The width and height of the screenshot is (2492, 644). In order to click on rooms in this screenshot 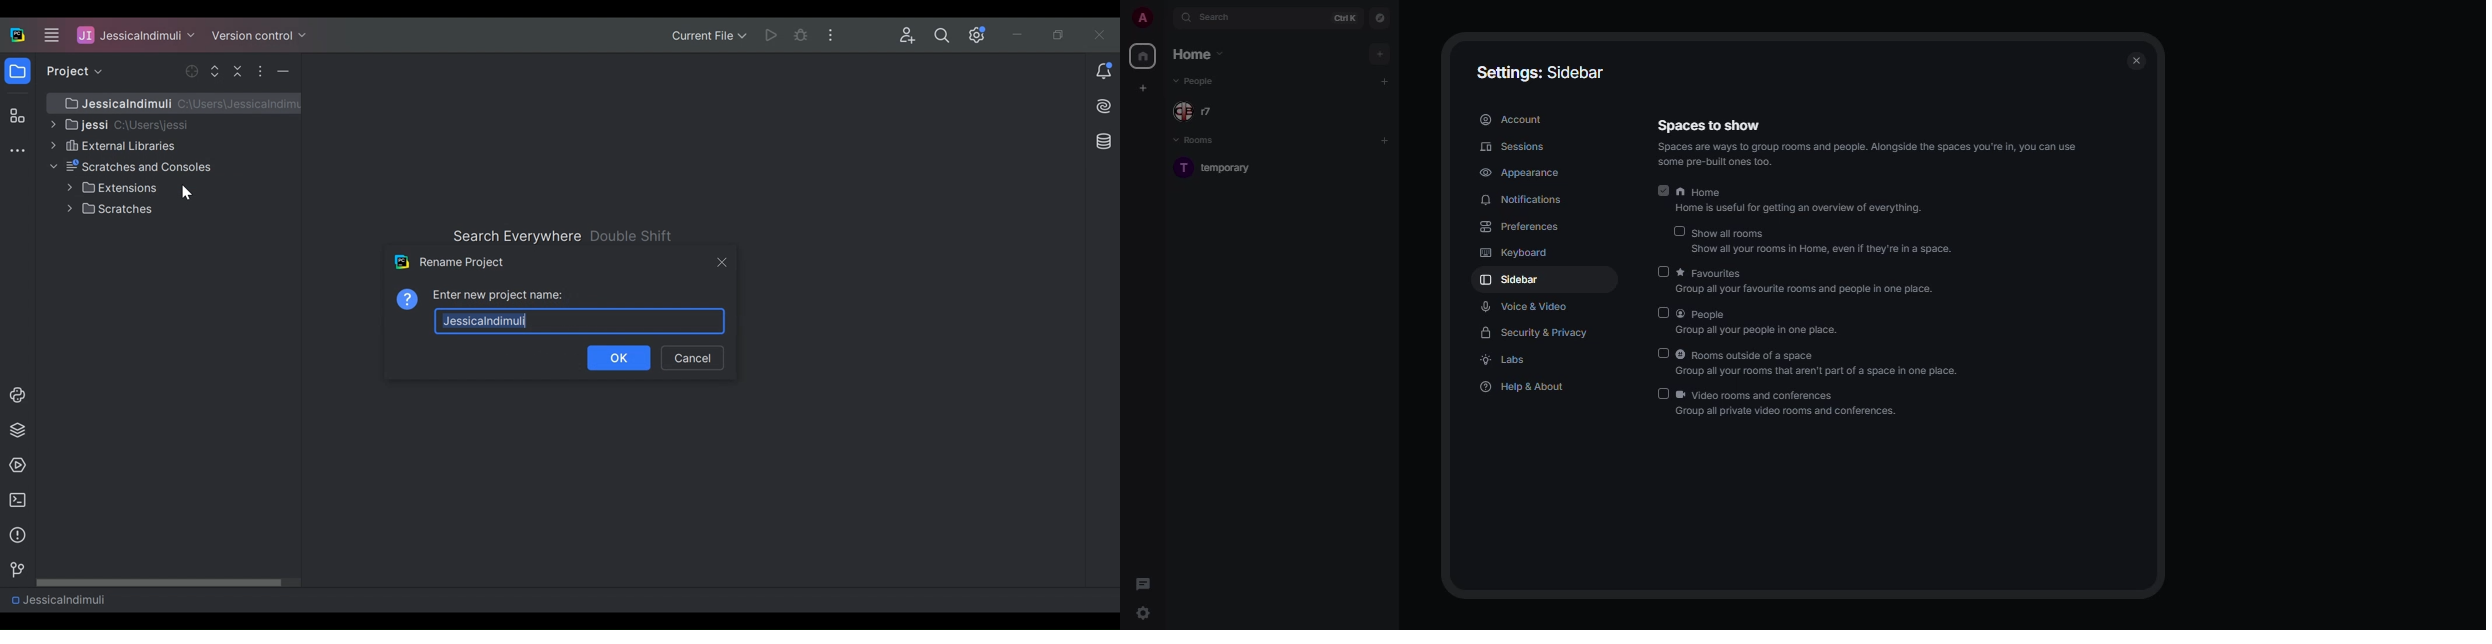, I will do `click(1209, 141)`.